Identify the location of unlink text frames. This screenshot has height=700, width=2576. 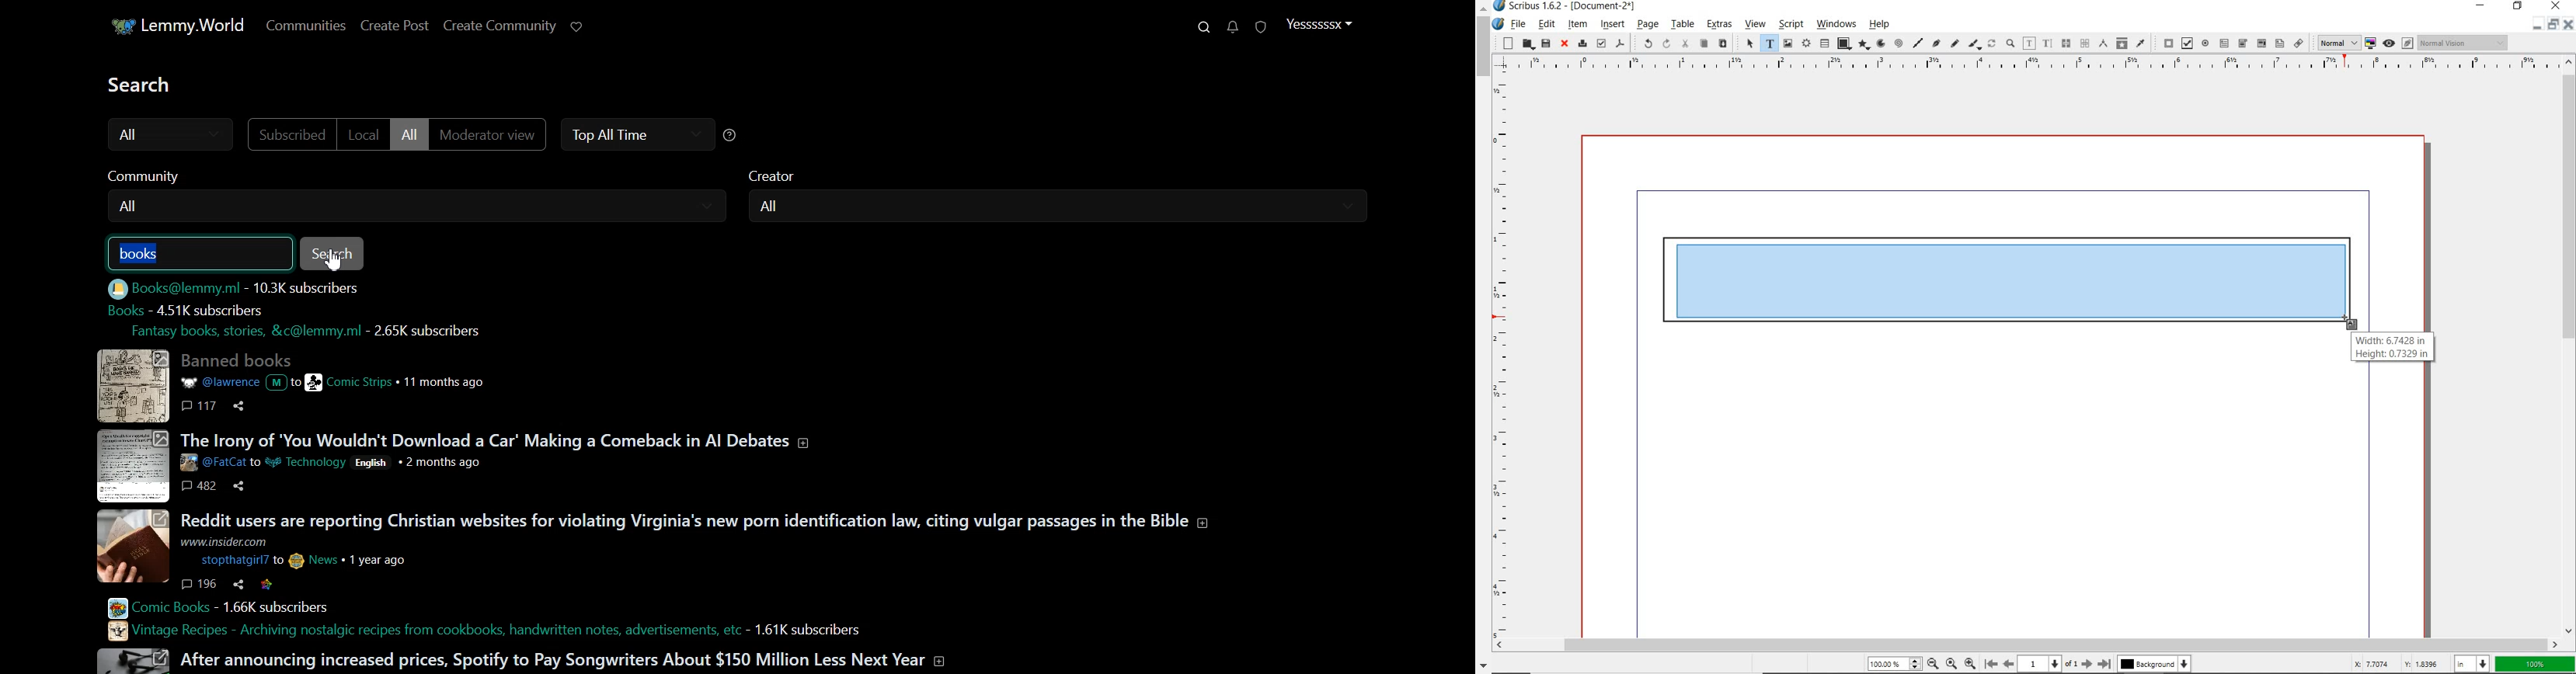
(2064, 44).